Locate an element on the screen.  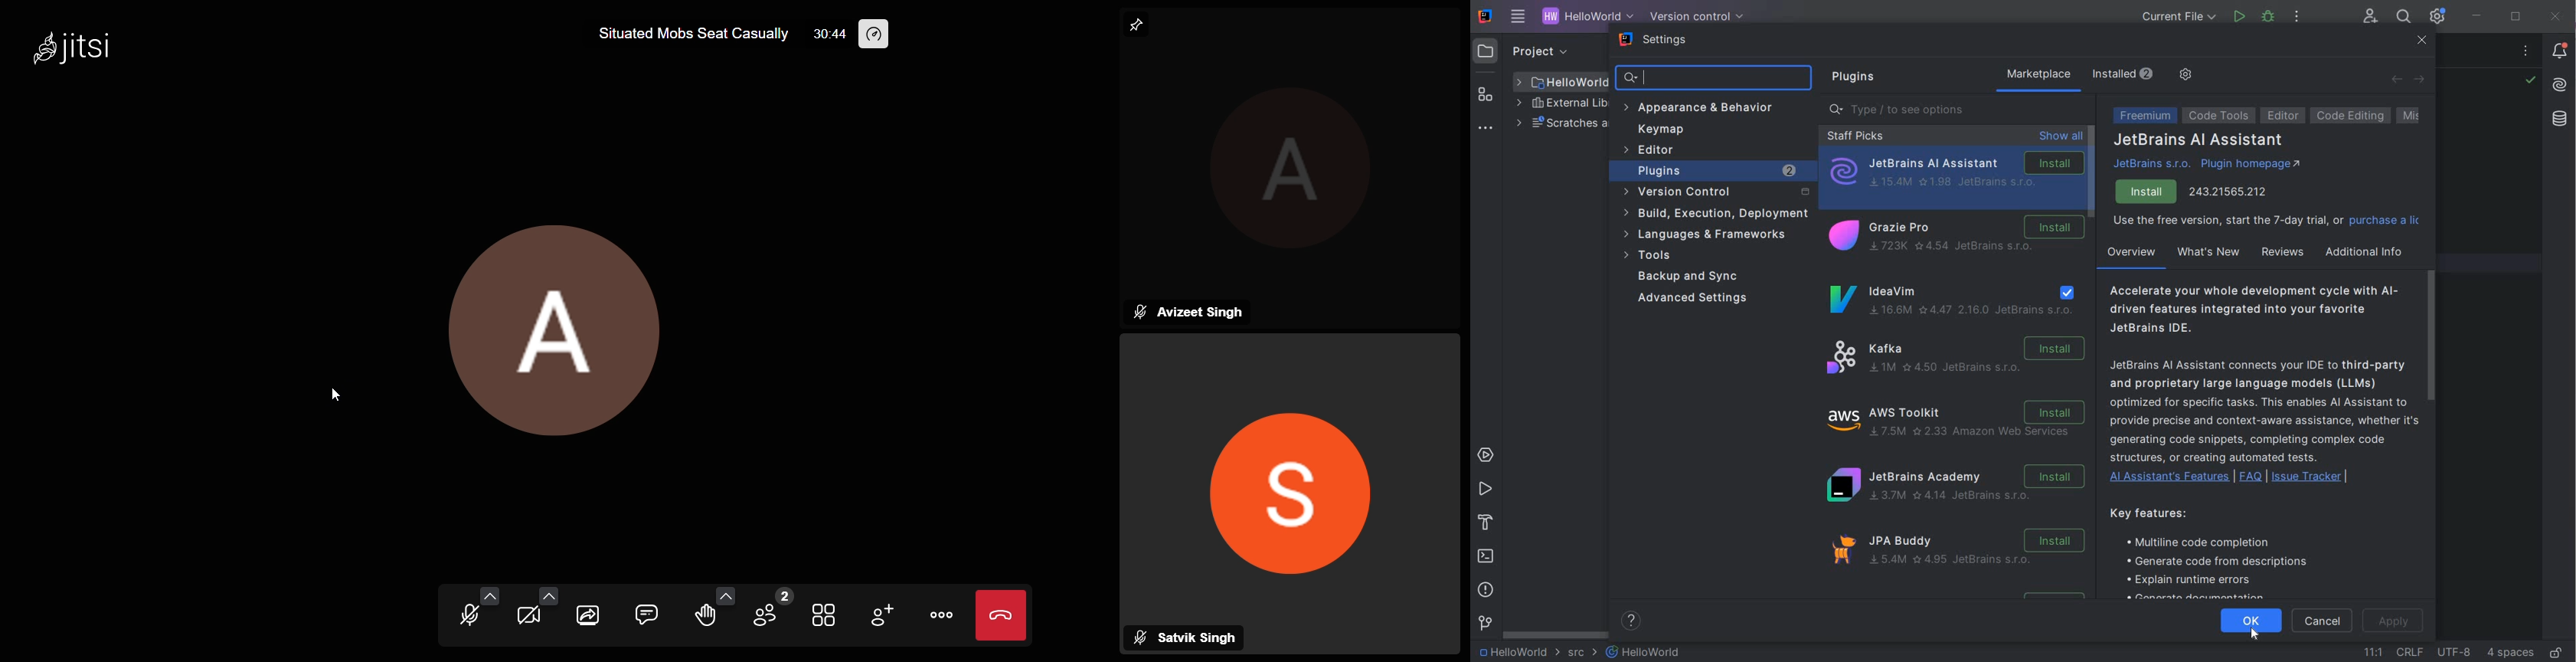
MAKE FILE READY ONLY is located at coordinates (2556, 653).